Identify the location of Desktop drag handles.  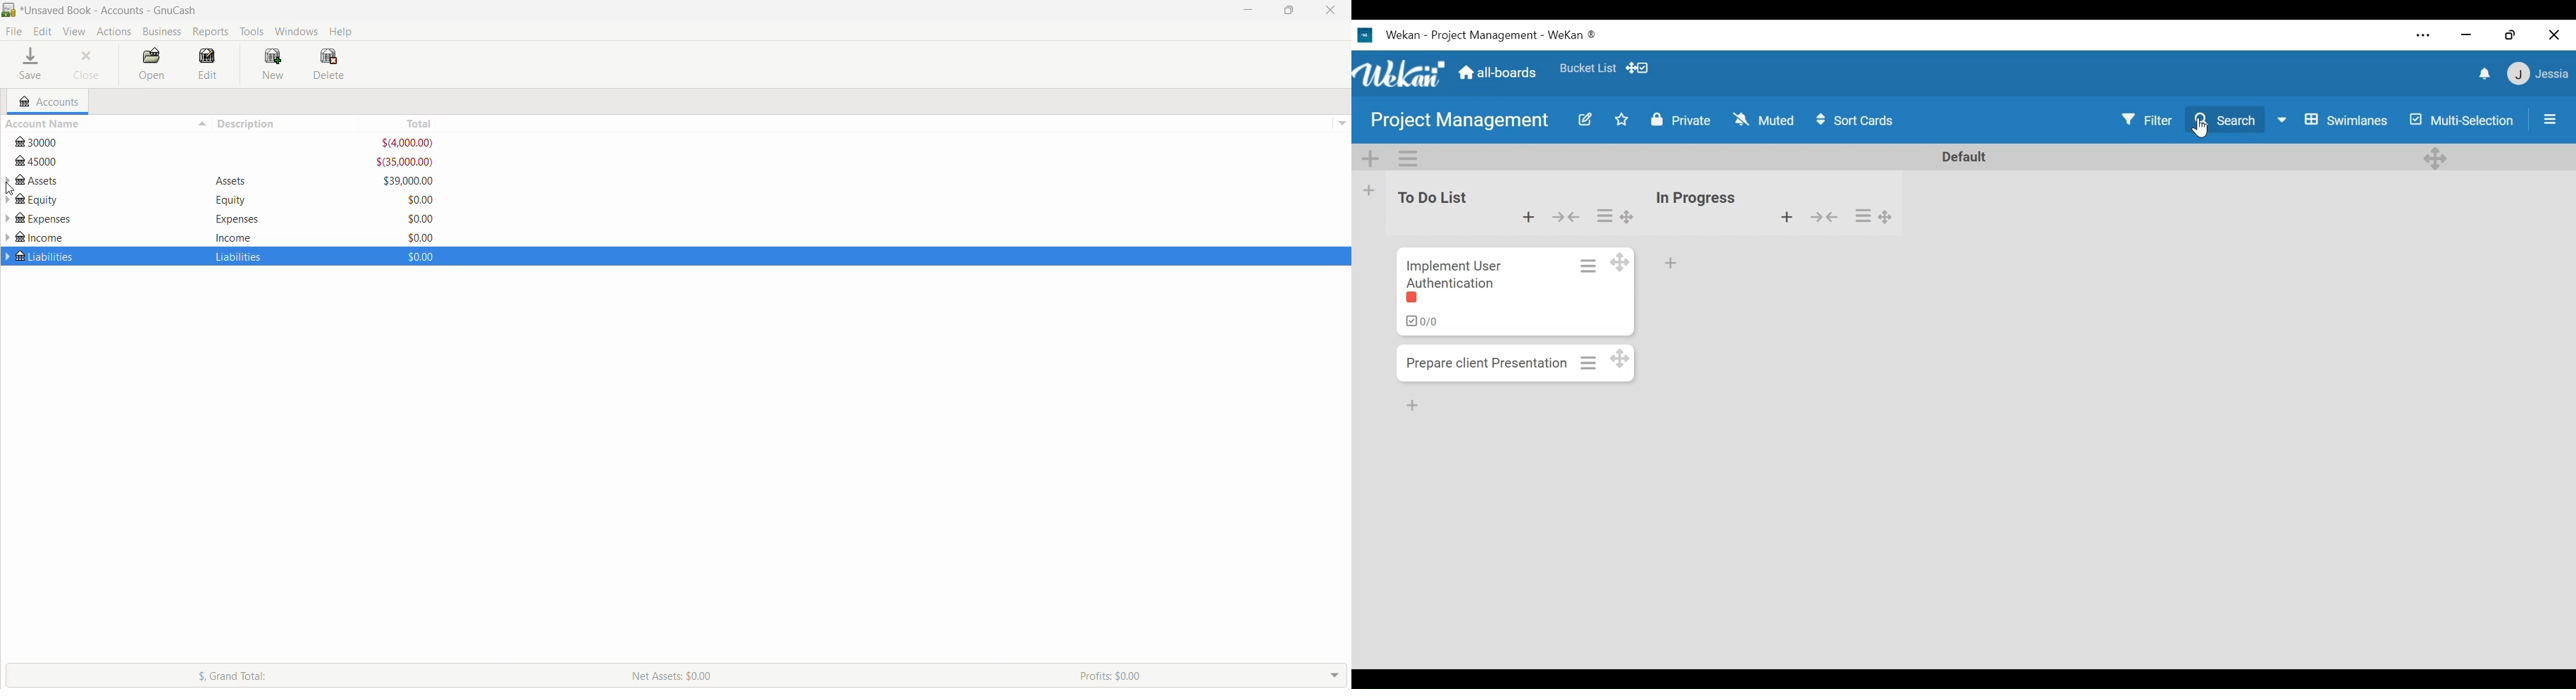
(1622, 263).